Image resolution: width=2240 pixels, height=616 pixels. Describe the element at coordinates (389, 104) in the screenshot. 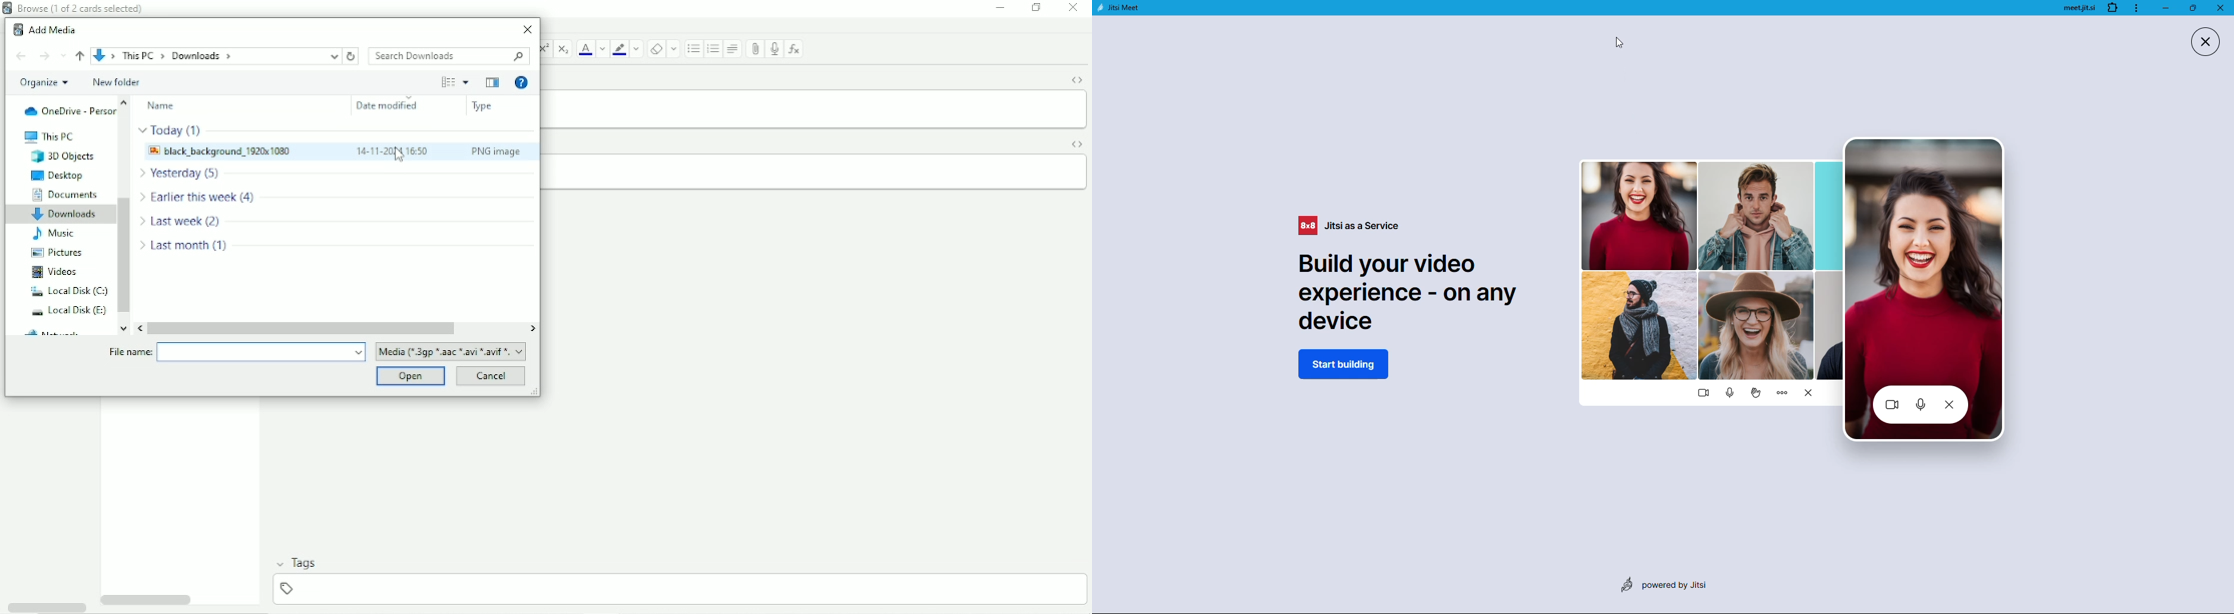

I see `Date modified` at that location.